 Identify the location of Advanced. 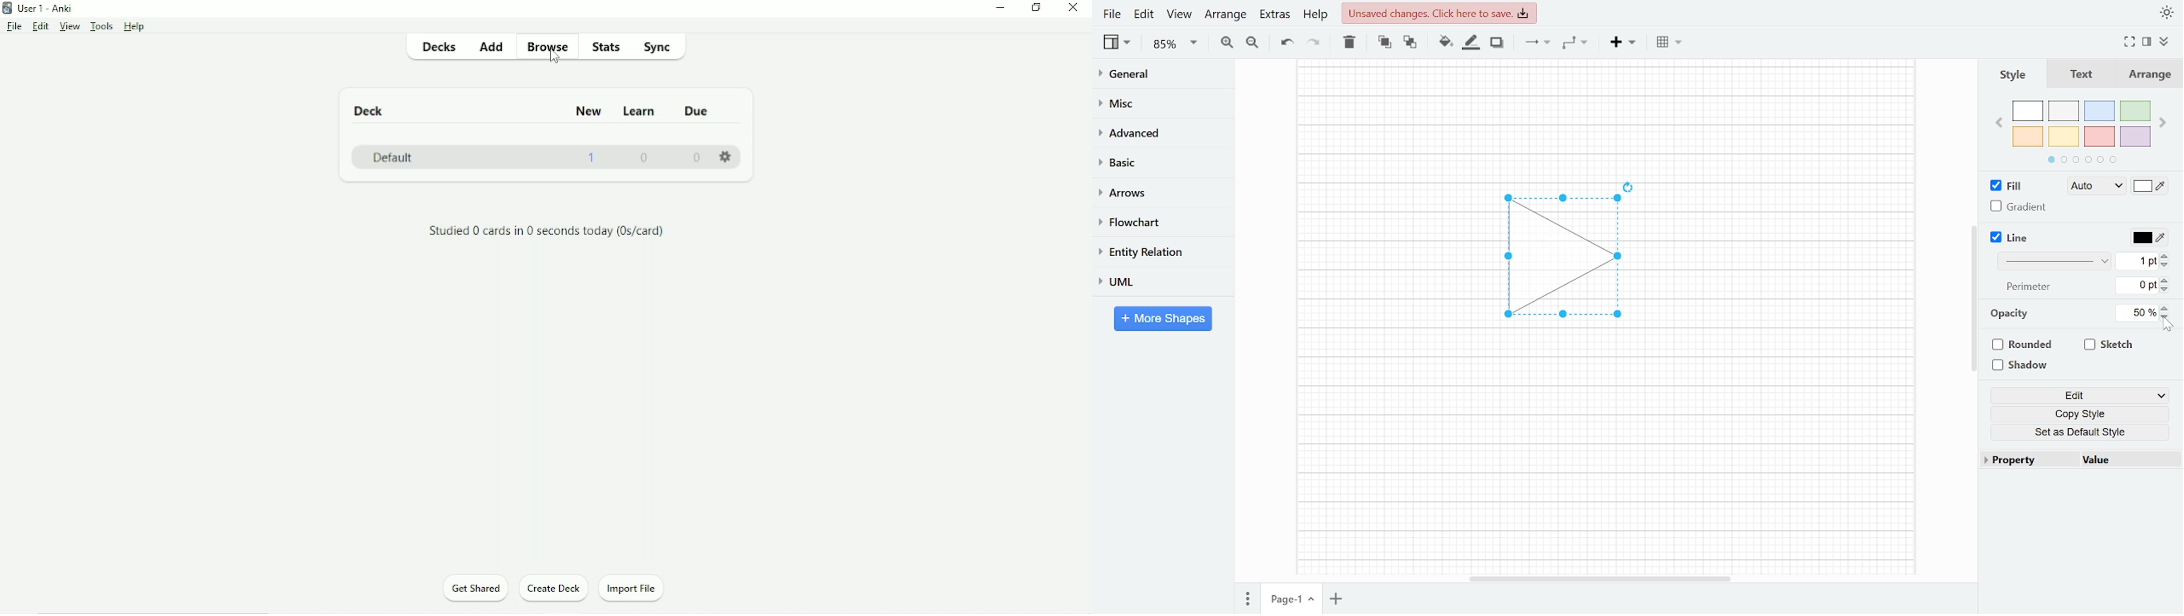
(1158, 131).